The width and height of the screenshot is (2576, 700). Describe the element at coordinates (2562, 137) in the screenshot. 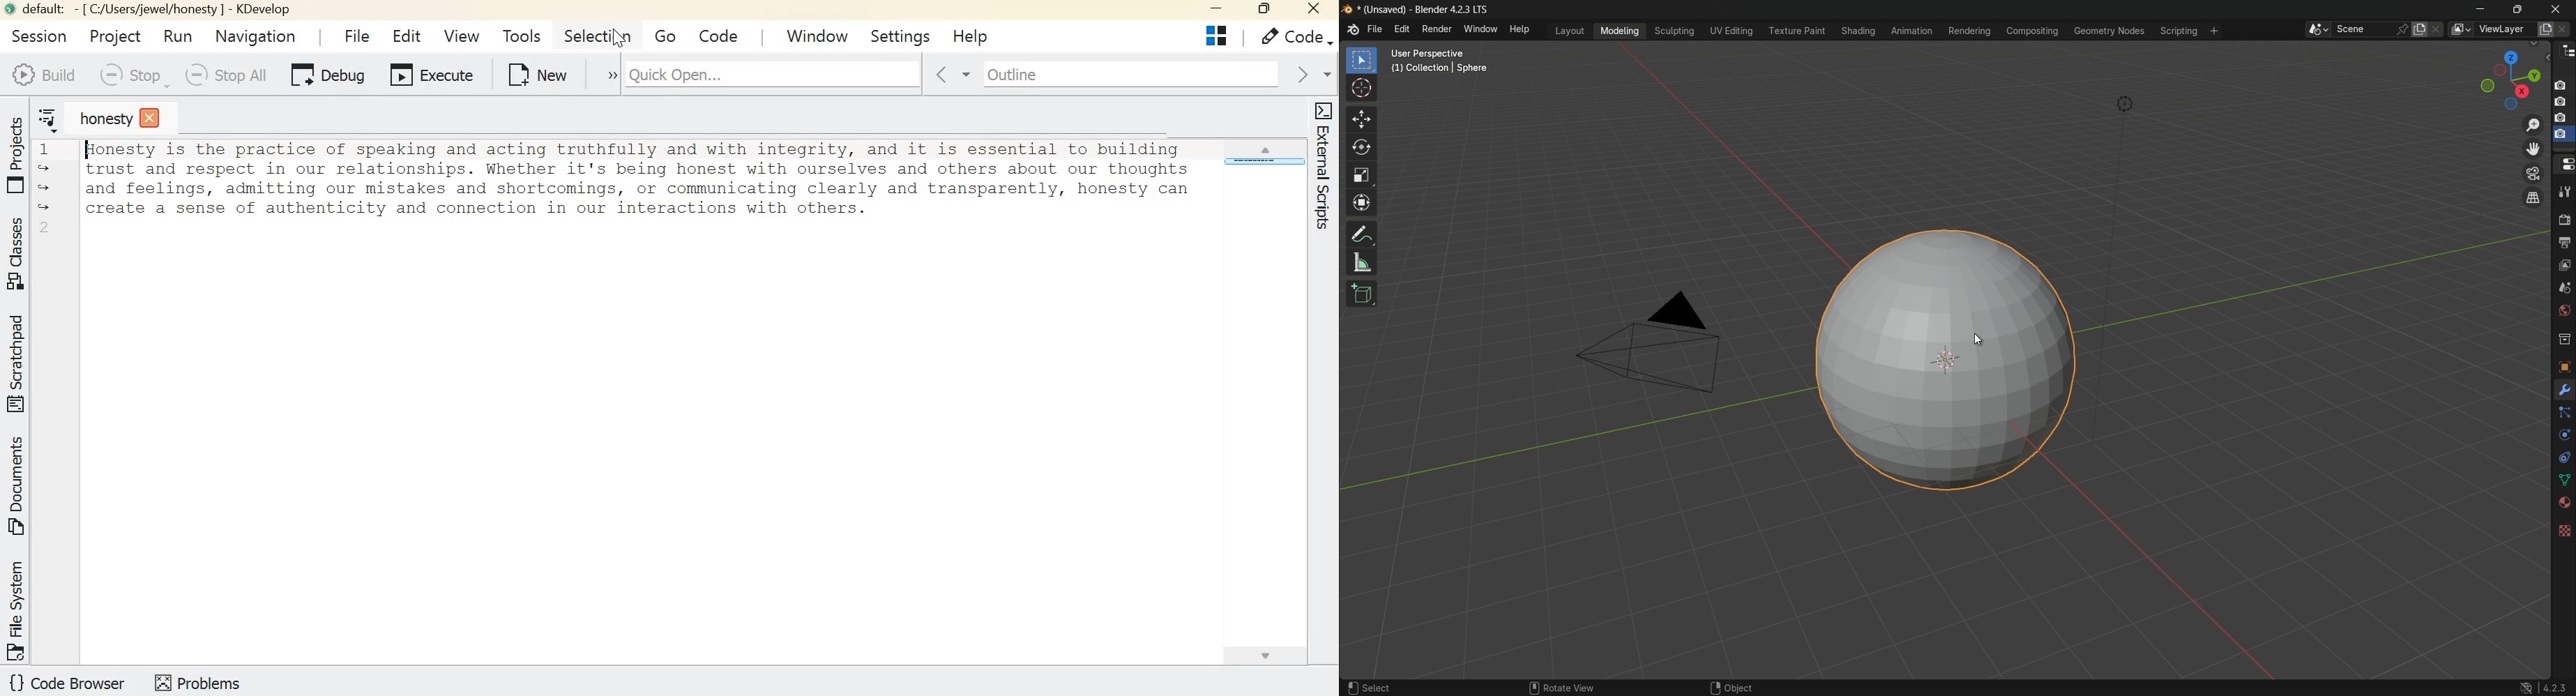

I see `selected capture` at that location.